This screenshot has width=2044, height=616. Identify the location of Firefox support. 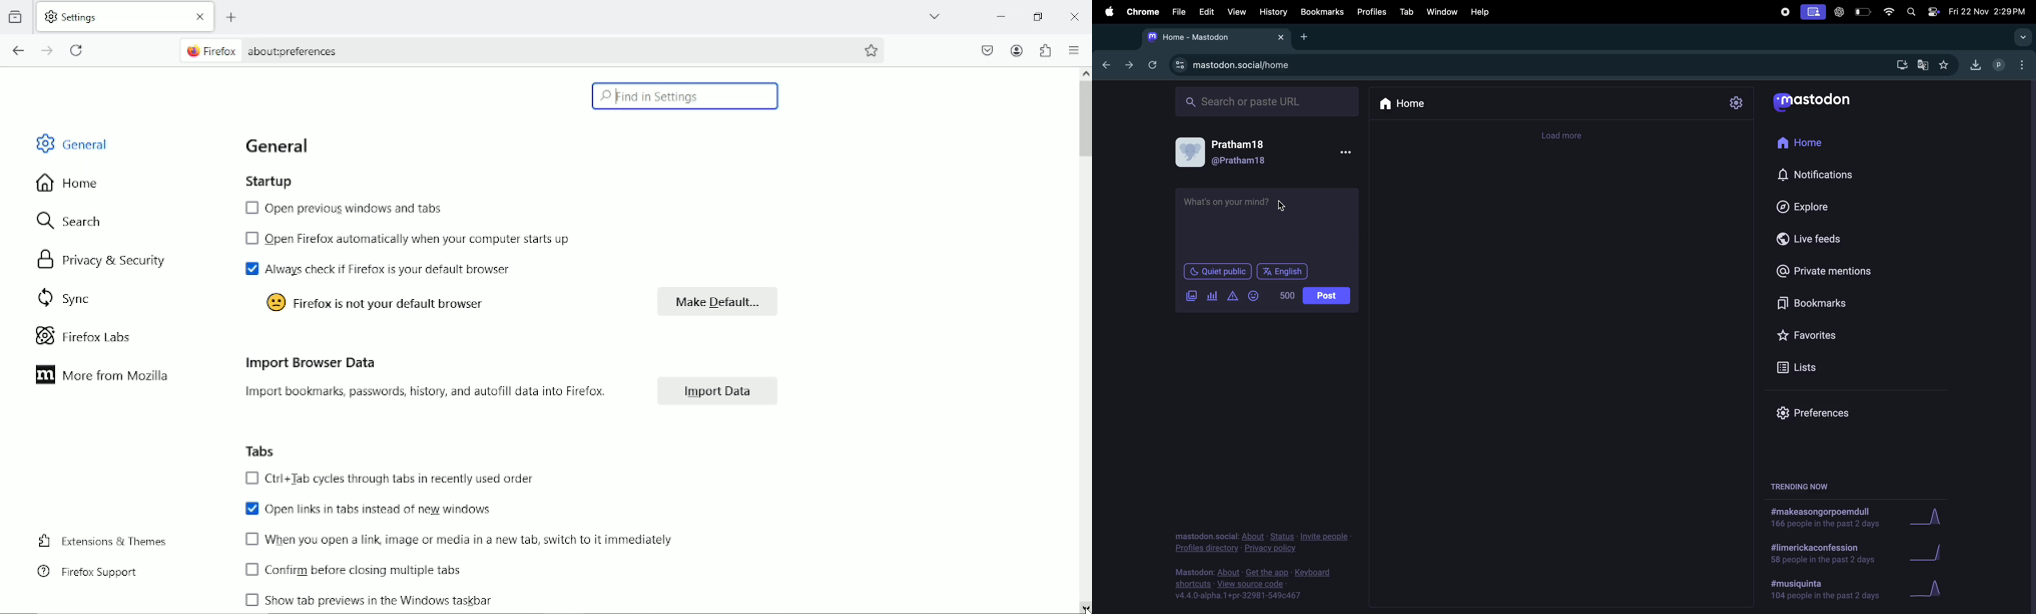
(93, 573).